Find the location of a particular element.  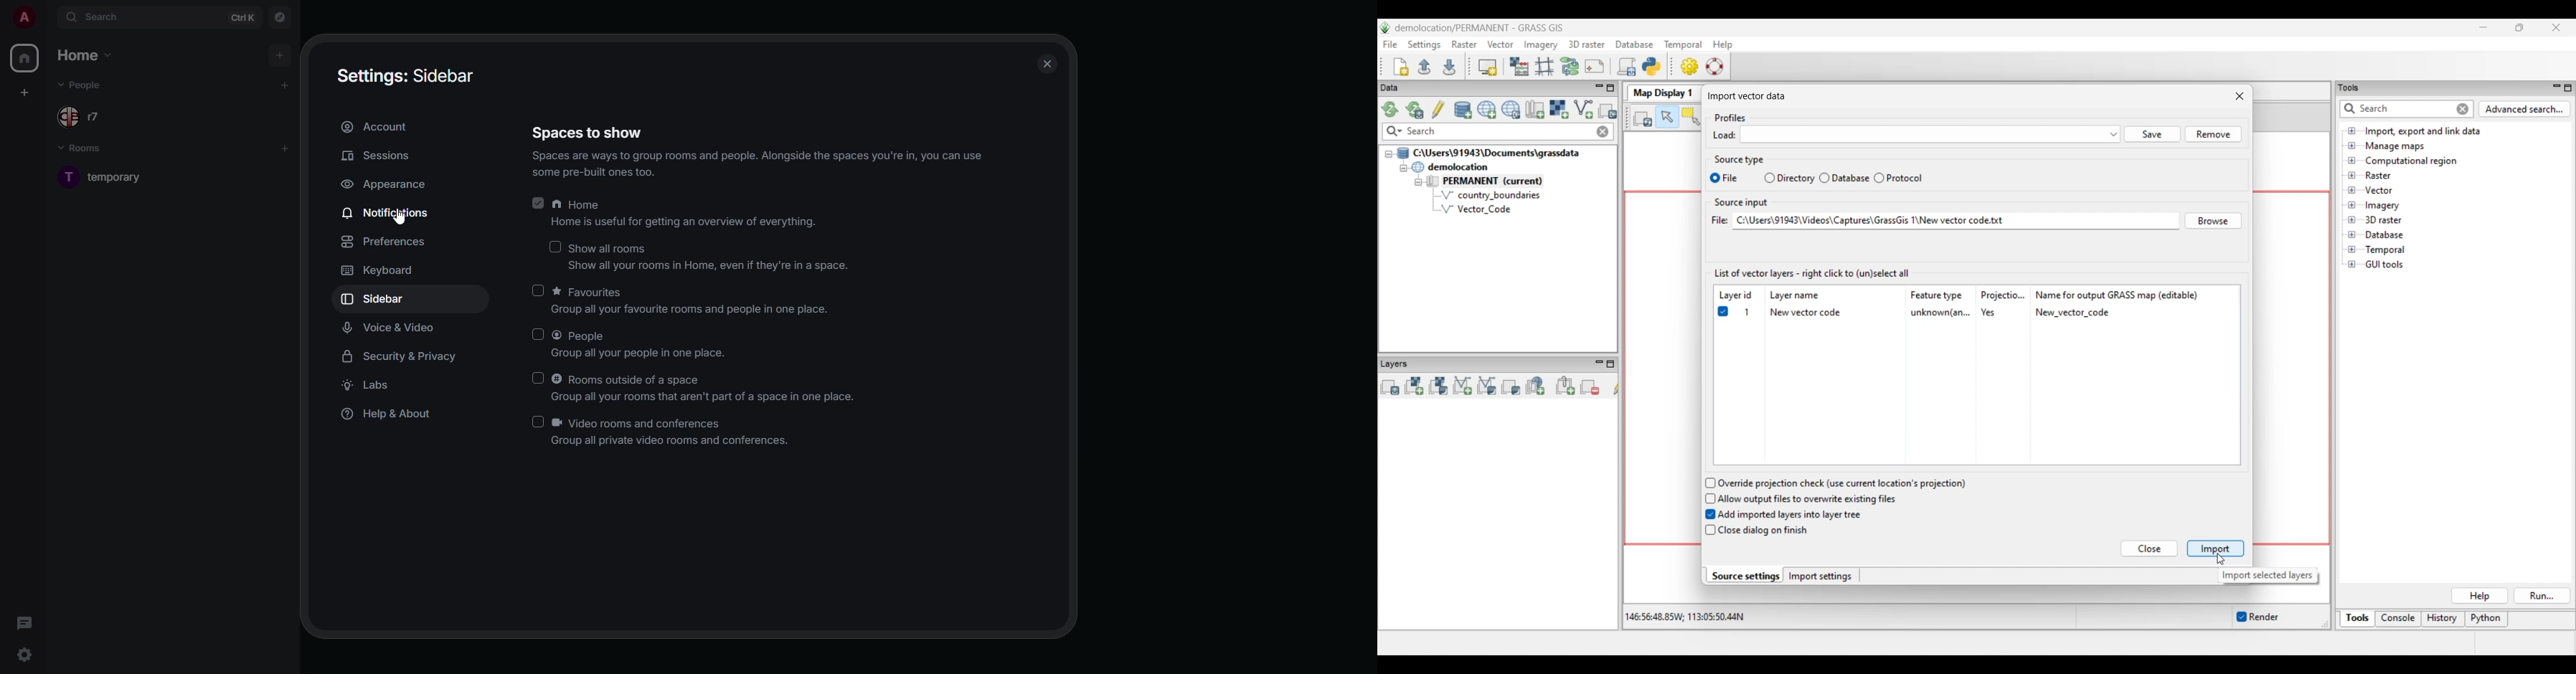

close is located at coordinates (1047, 65).